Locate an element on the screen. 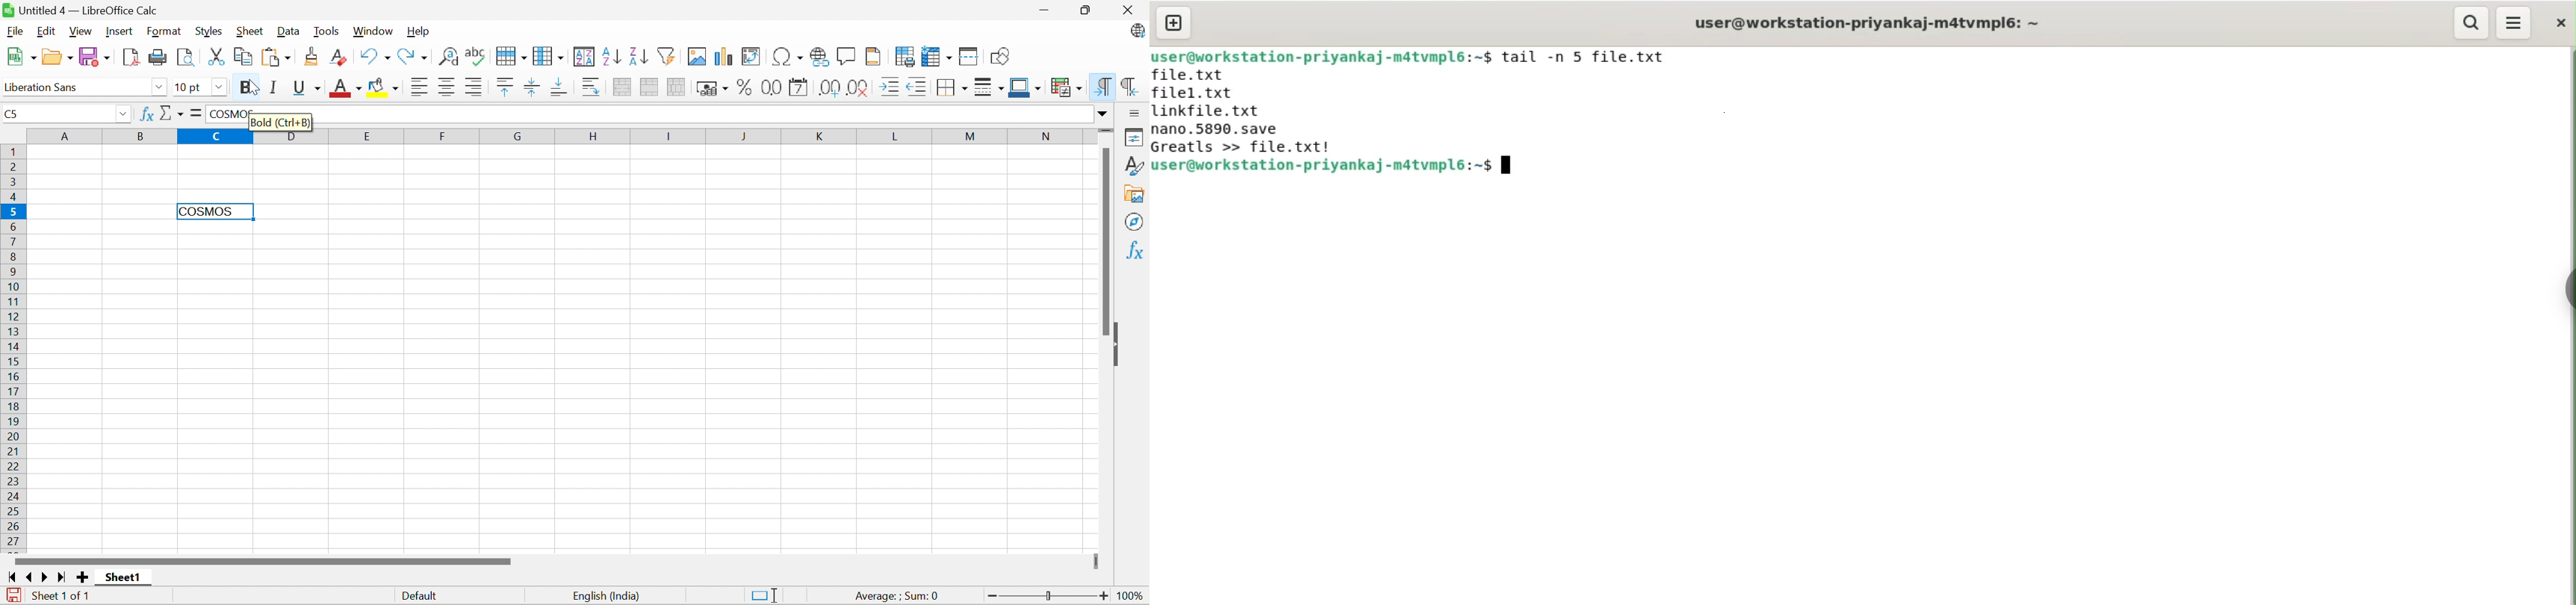 Image resolution: width=2576 pixels, height=616 pixels. Data is located at coordinates (289, 31).